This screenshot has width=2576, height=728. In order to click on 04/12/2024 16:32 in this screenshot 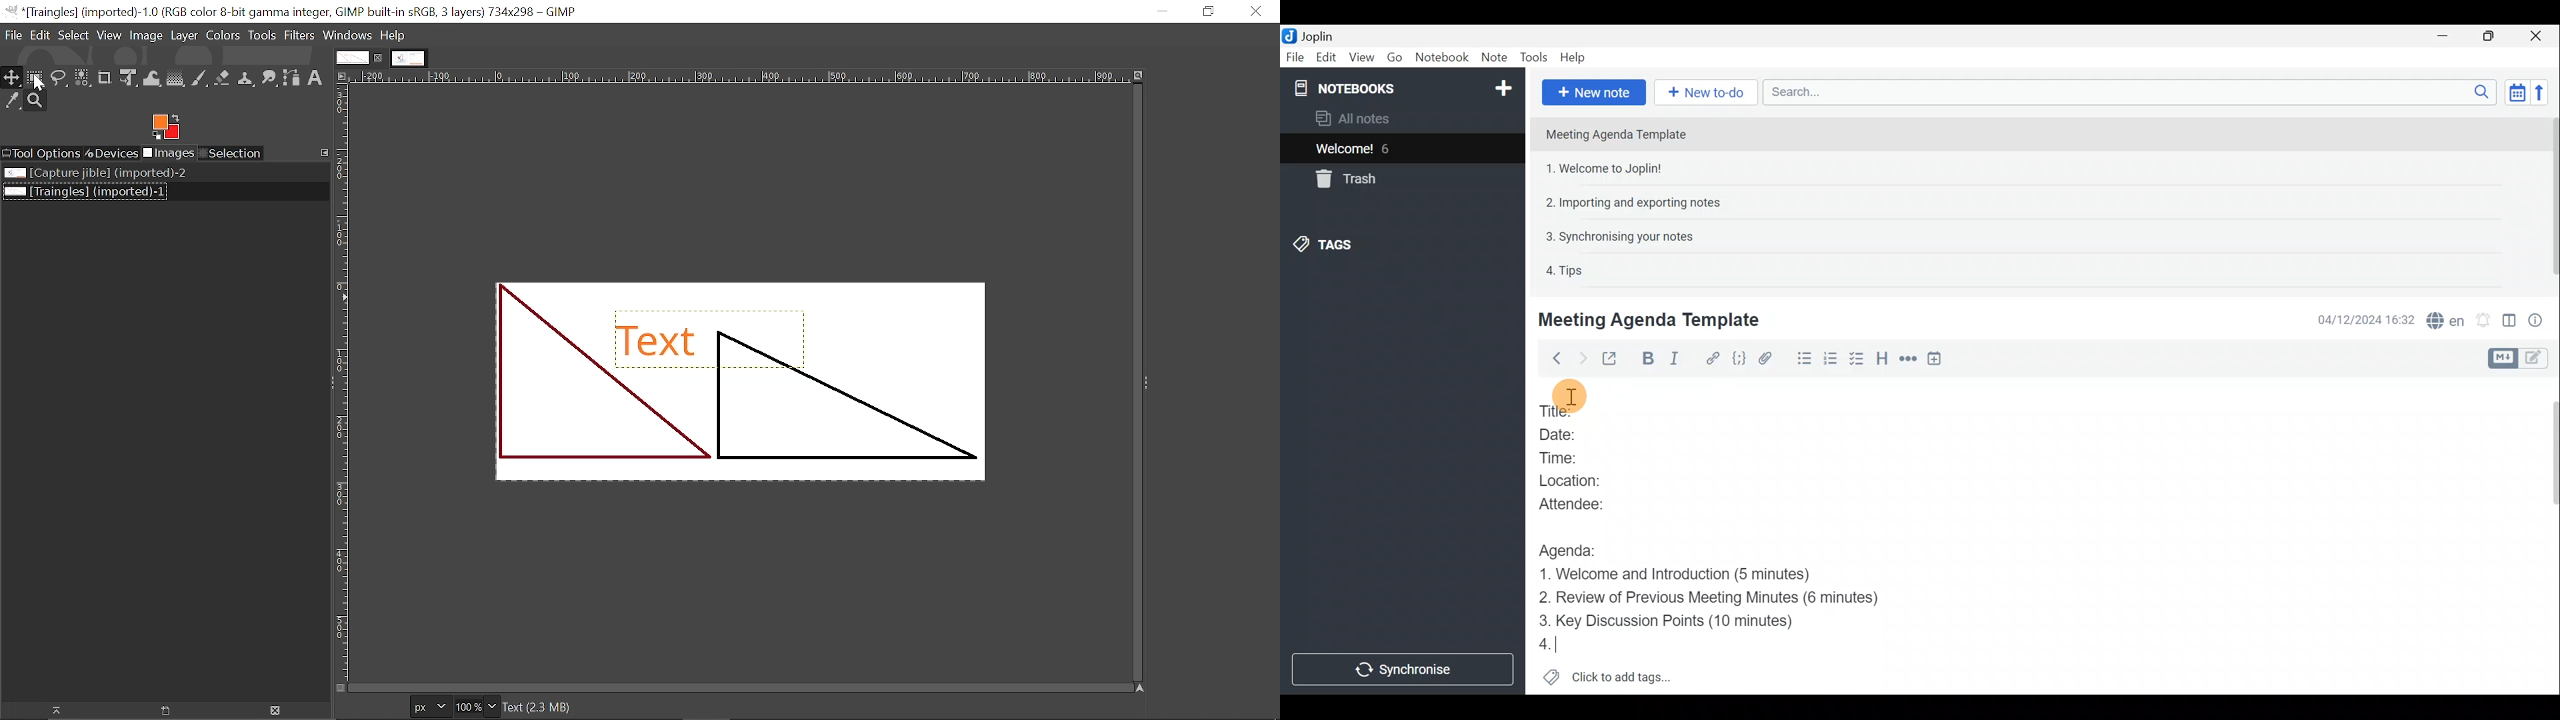, I will do `click(2359, 319)`.